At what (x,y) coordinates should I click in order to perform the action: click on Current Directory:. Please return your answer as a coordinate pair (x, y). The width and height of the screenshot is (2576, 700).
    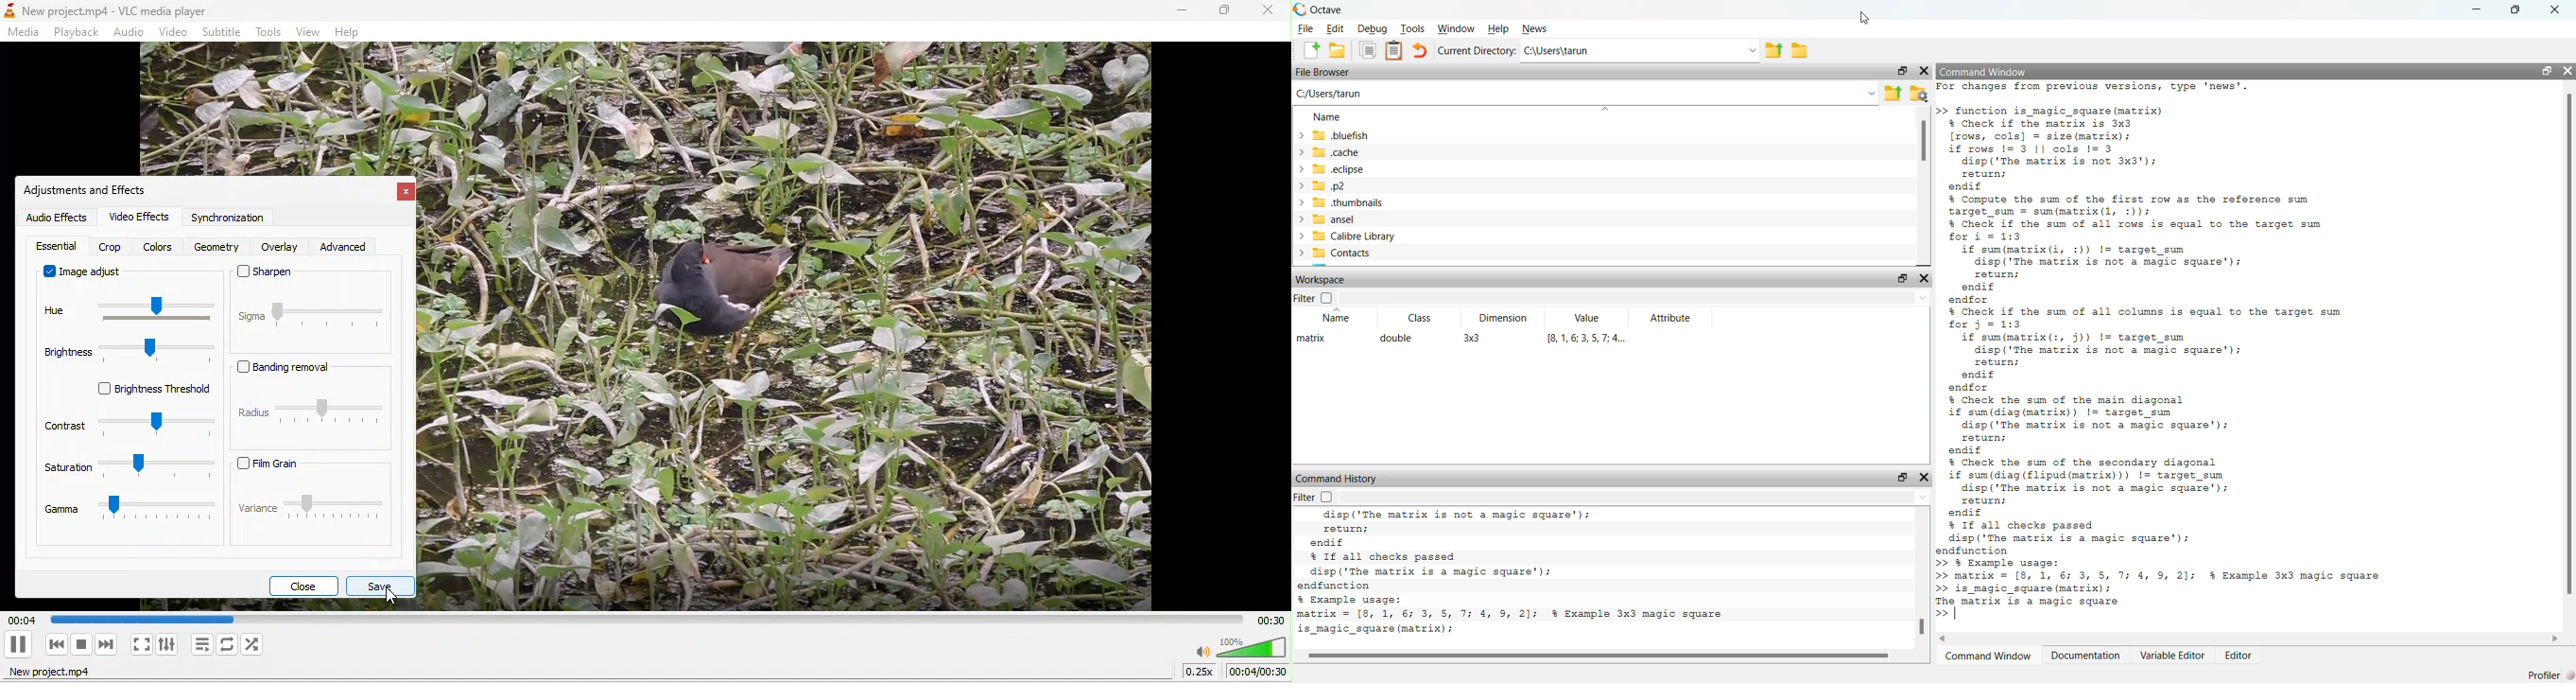
    Looking at the image, I should click on (1477, 51).